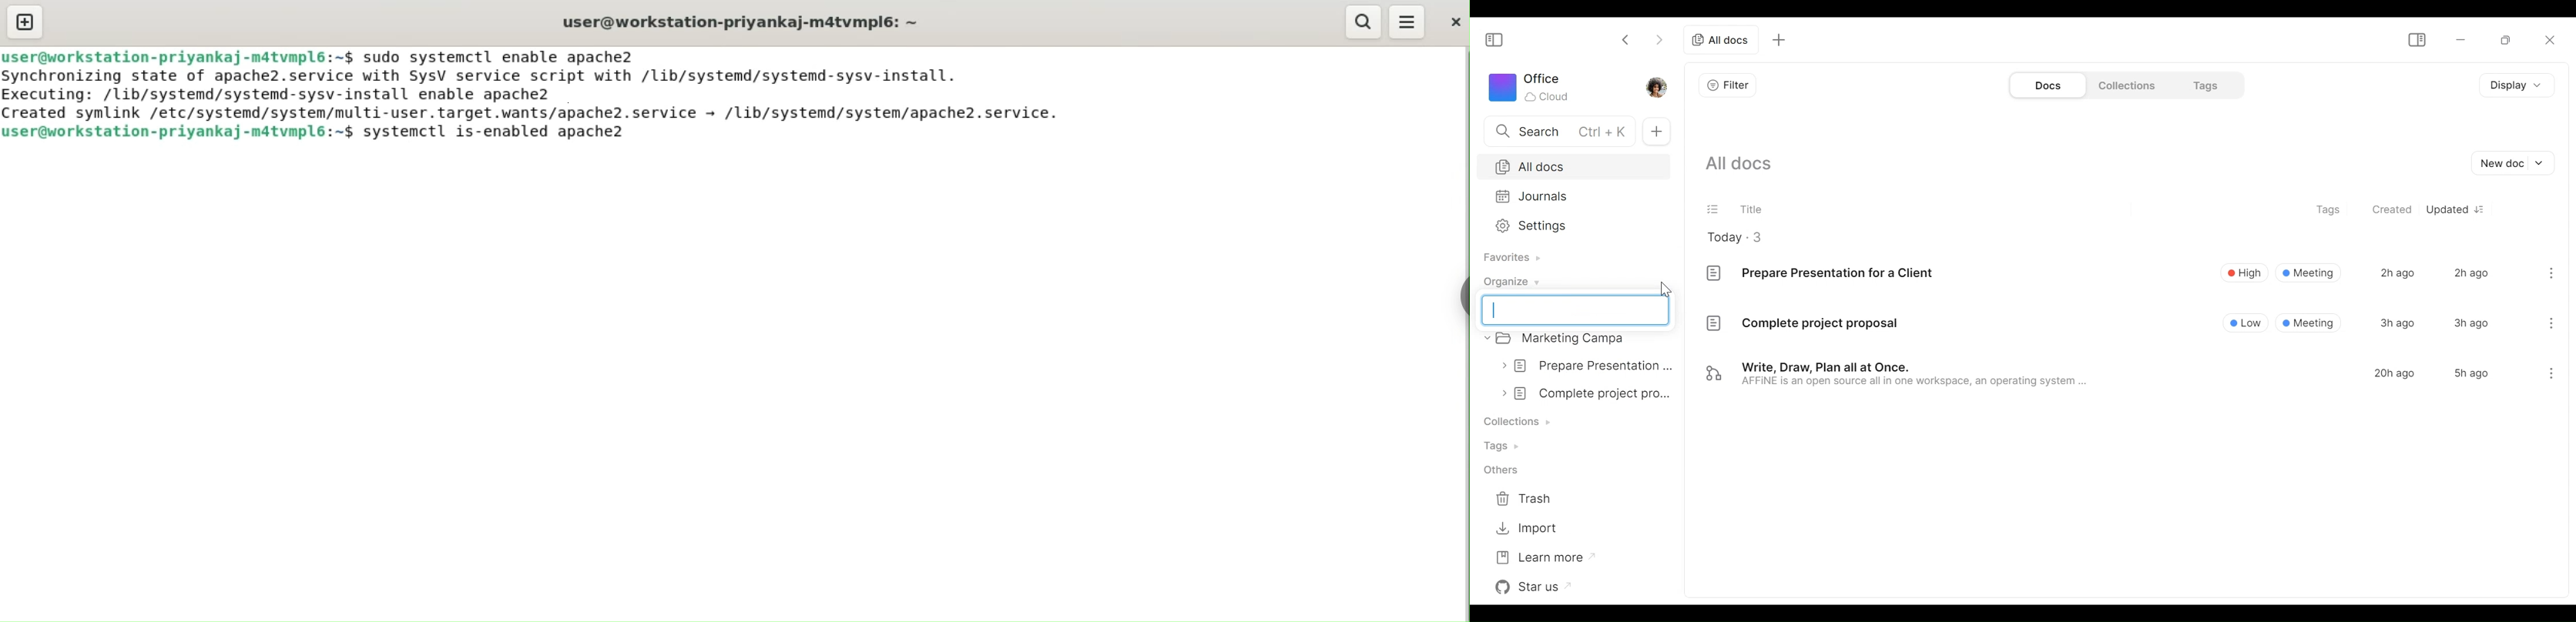 Image resolution: width=2576 pixels, height=644 pixels. I want to click on Collection, so click(1523, 419).